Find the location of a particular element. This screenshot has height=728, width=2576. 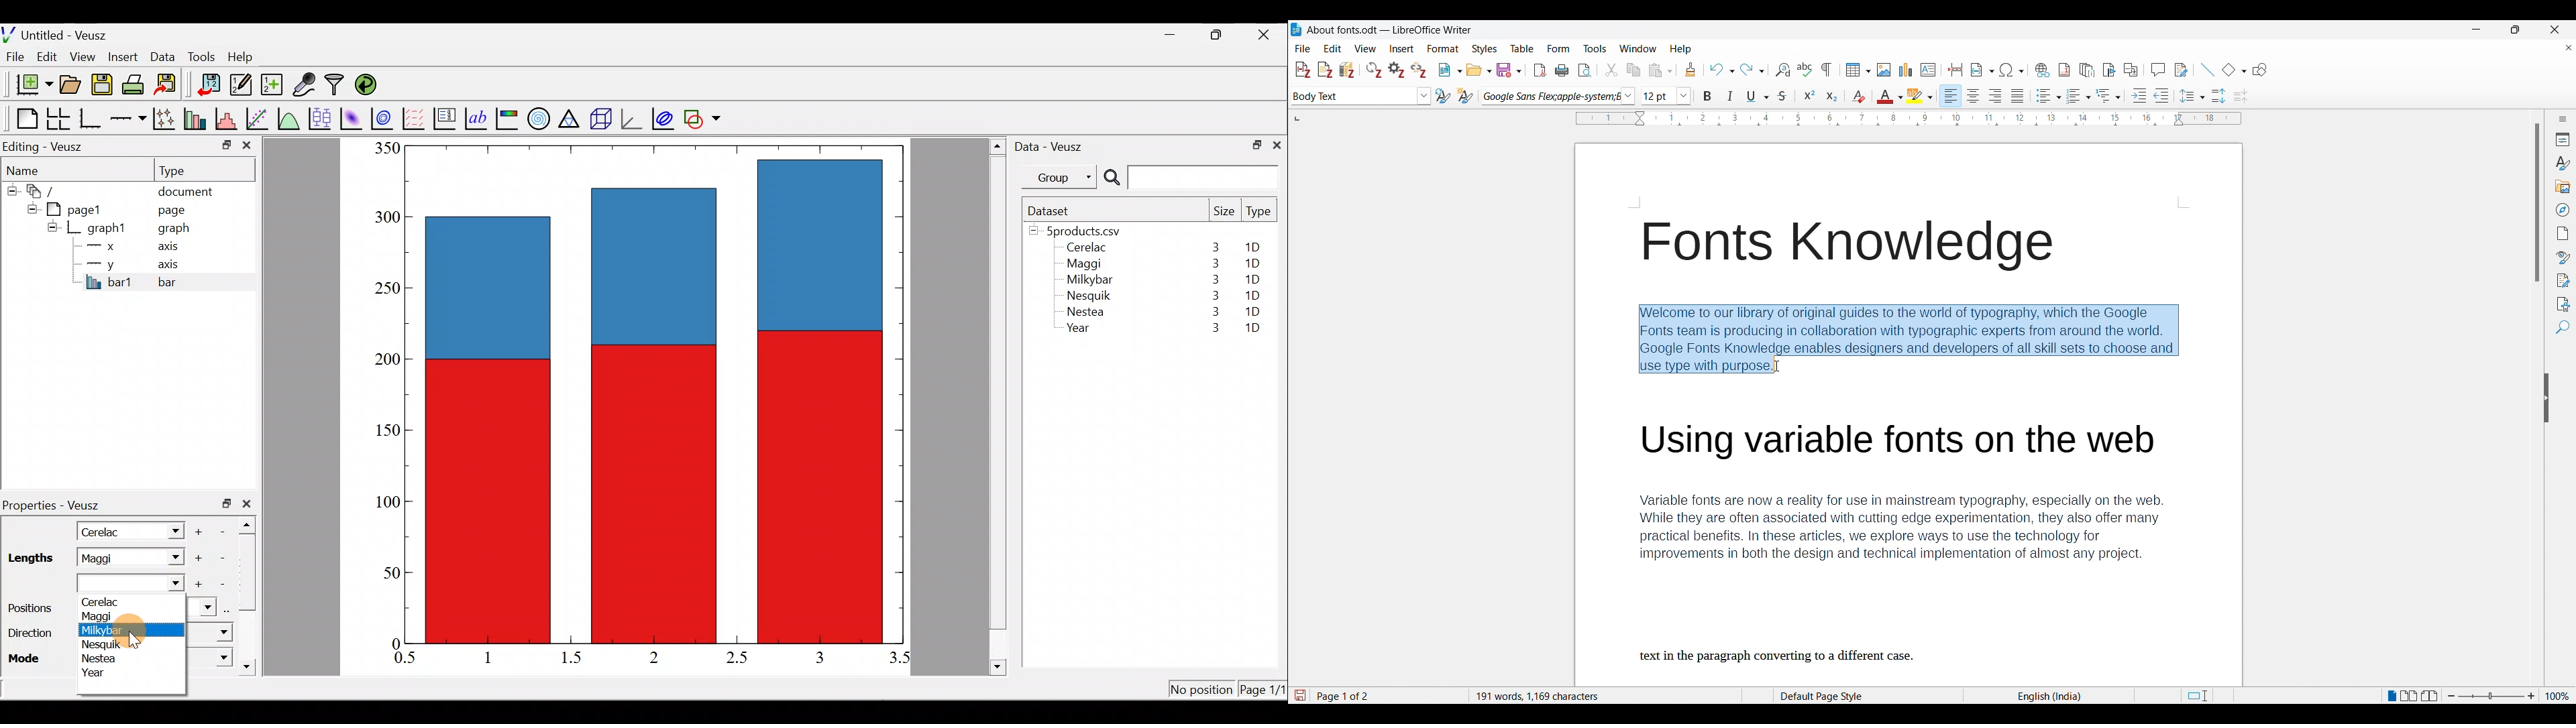

Show in smaller tab is located at coordinates (2515, 29).